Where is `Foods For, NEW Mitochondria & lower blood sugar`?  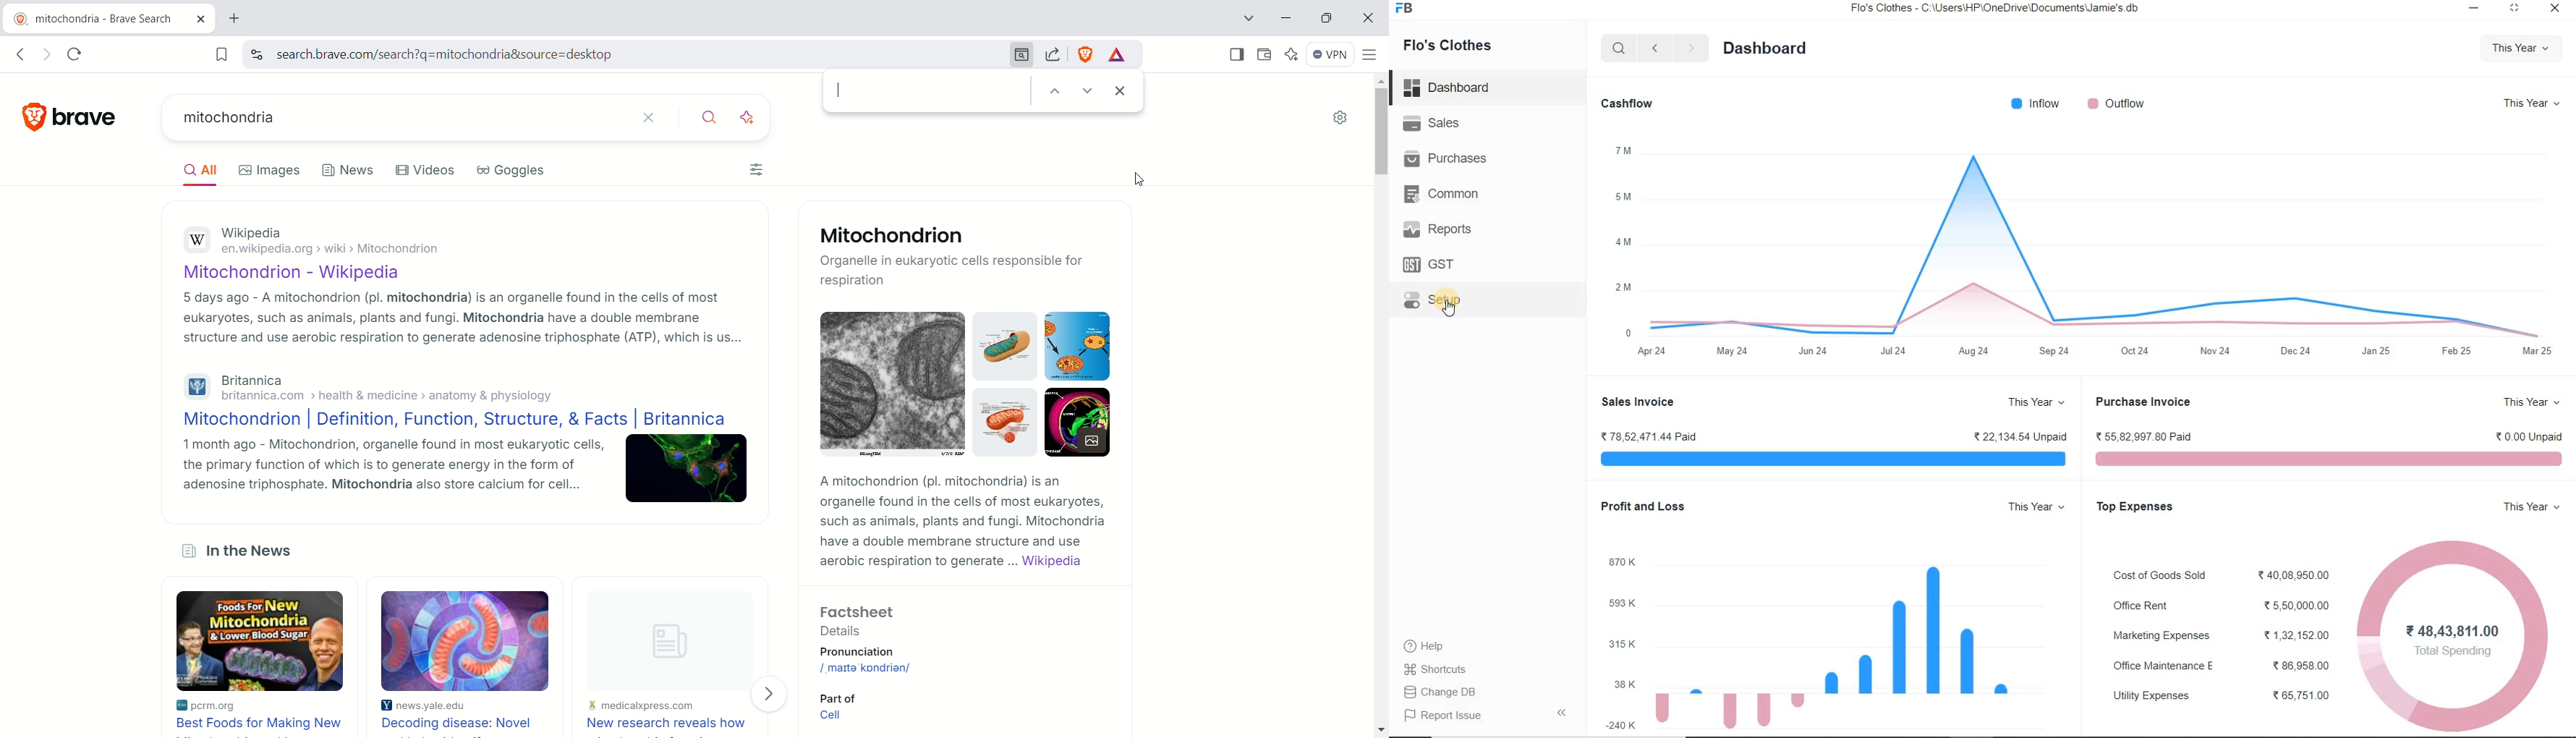
Foods For, NEW Mitochondria & lower blood sugar is located at coordinates (261, 635).